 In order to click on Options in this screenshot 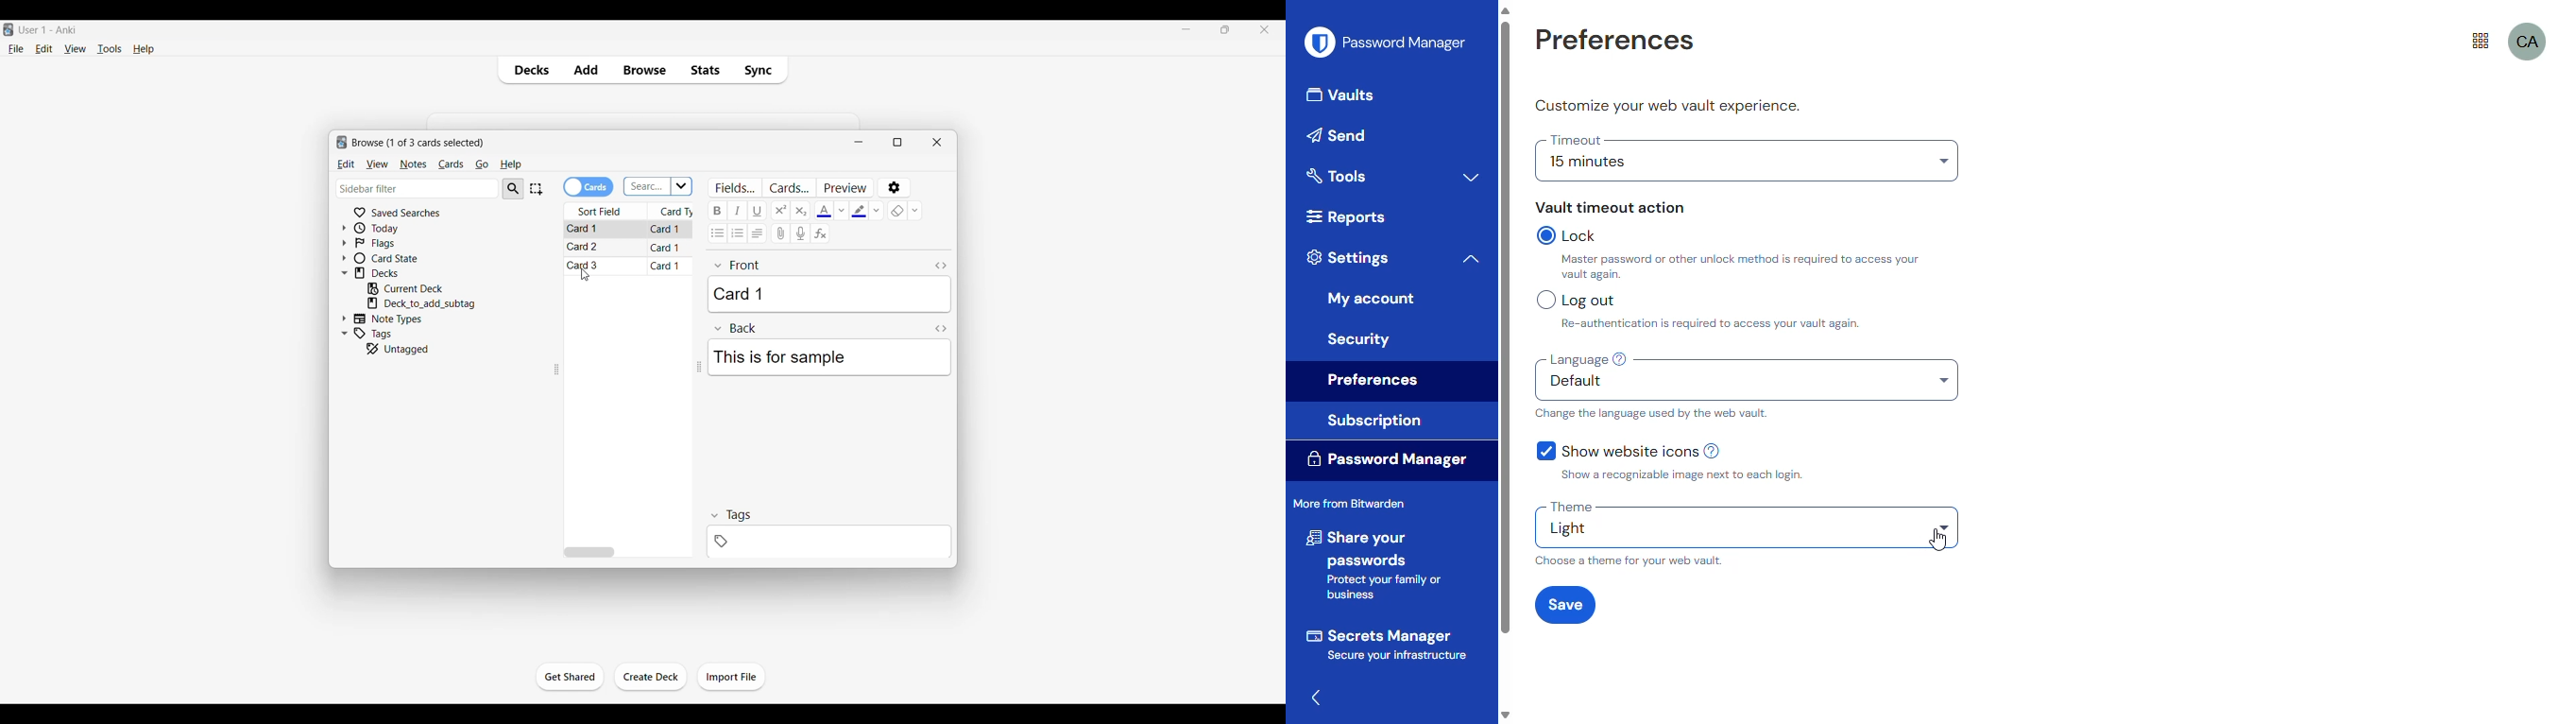, I will do `click(896, 188)`.